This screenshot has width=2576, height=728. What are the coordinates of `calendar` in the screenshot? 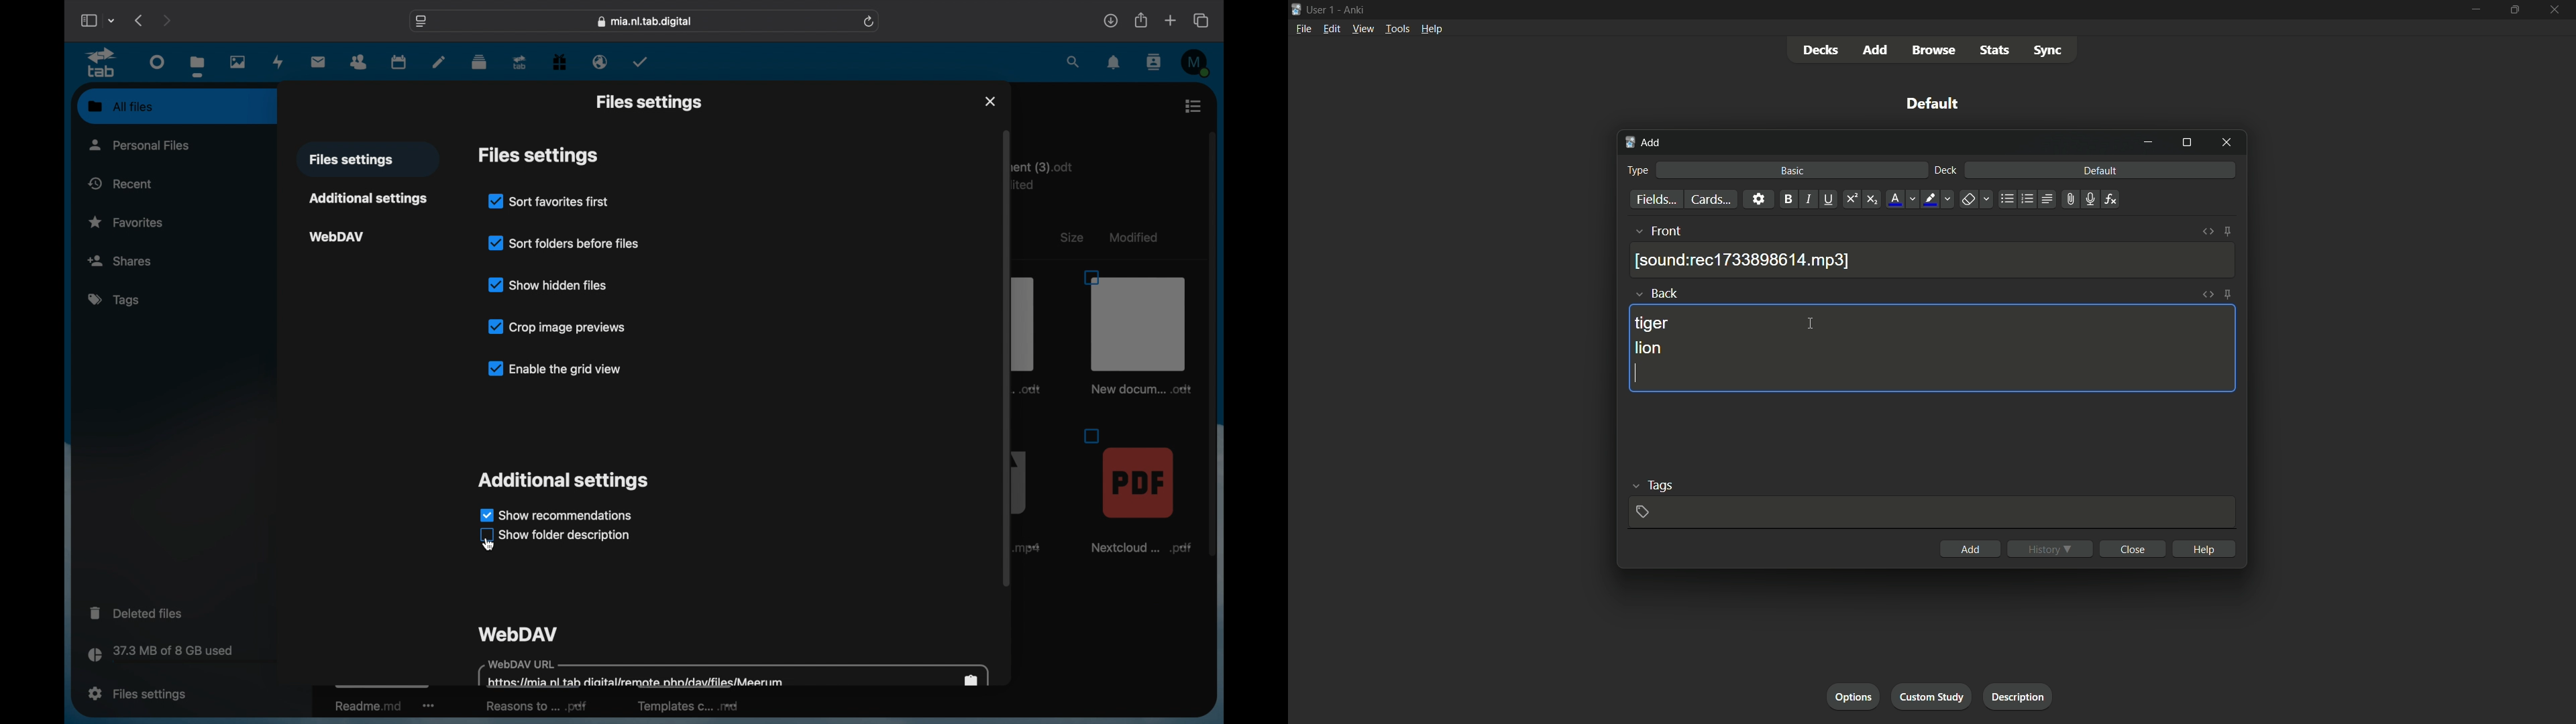 It's located at (399, 62).